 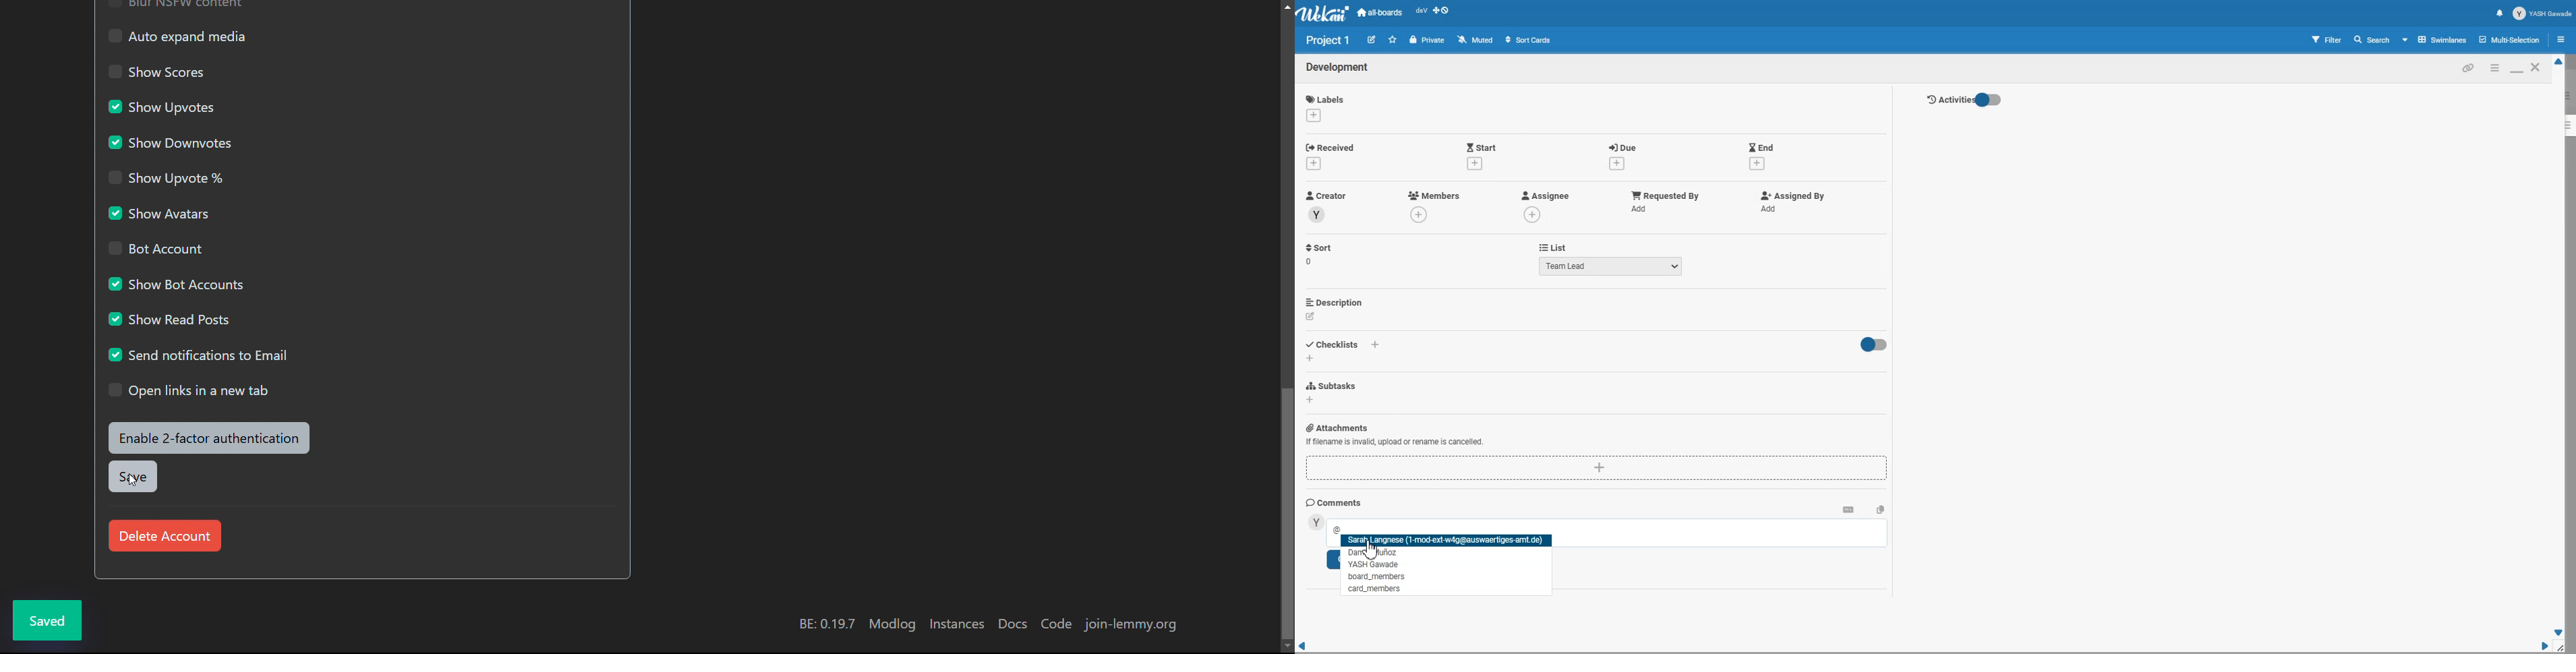 What do you see at coordinates (1642, 208) in the screenshot?
I see `add` at bounding box center [1642, 208].